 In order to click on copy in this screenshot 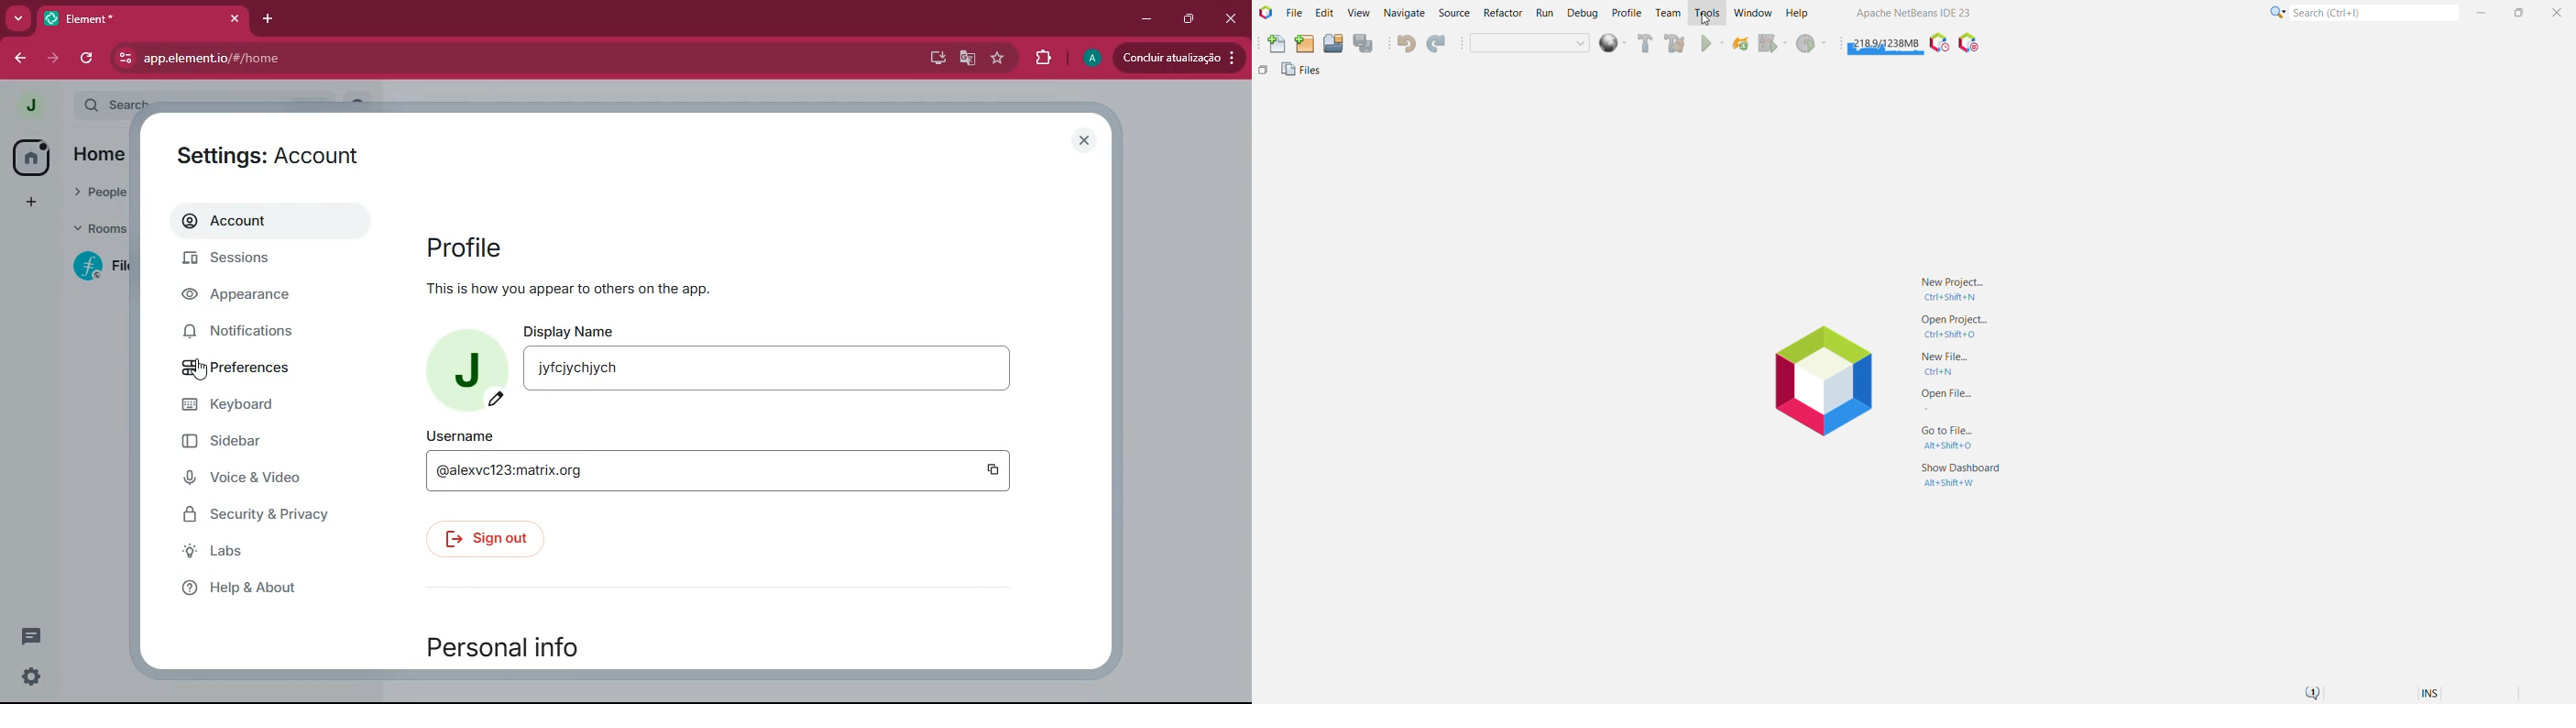, I will do `click(990, 469)`.